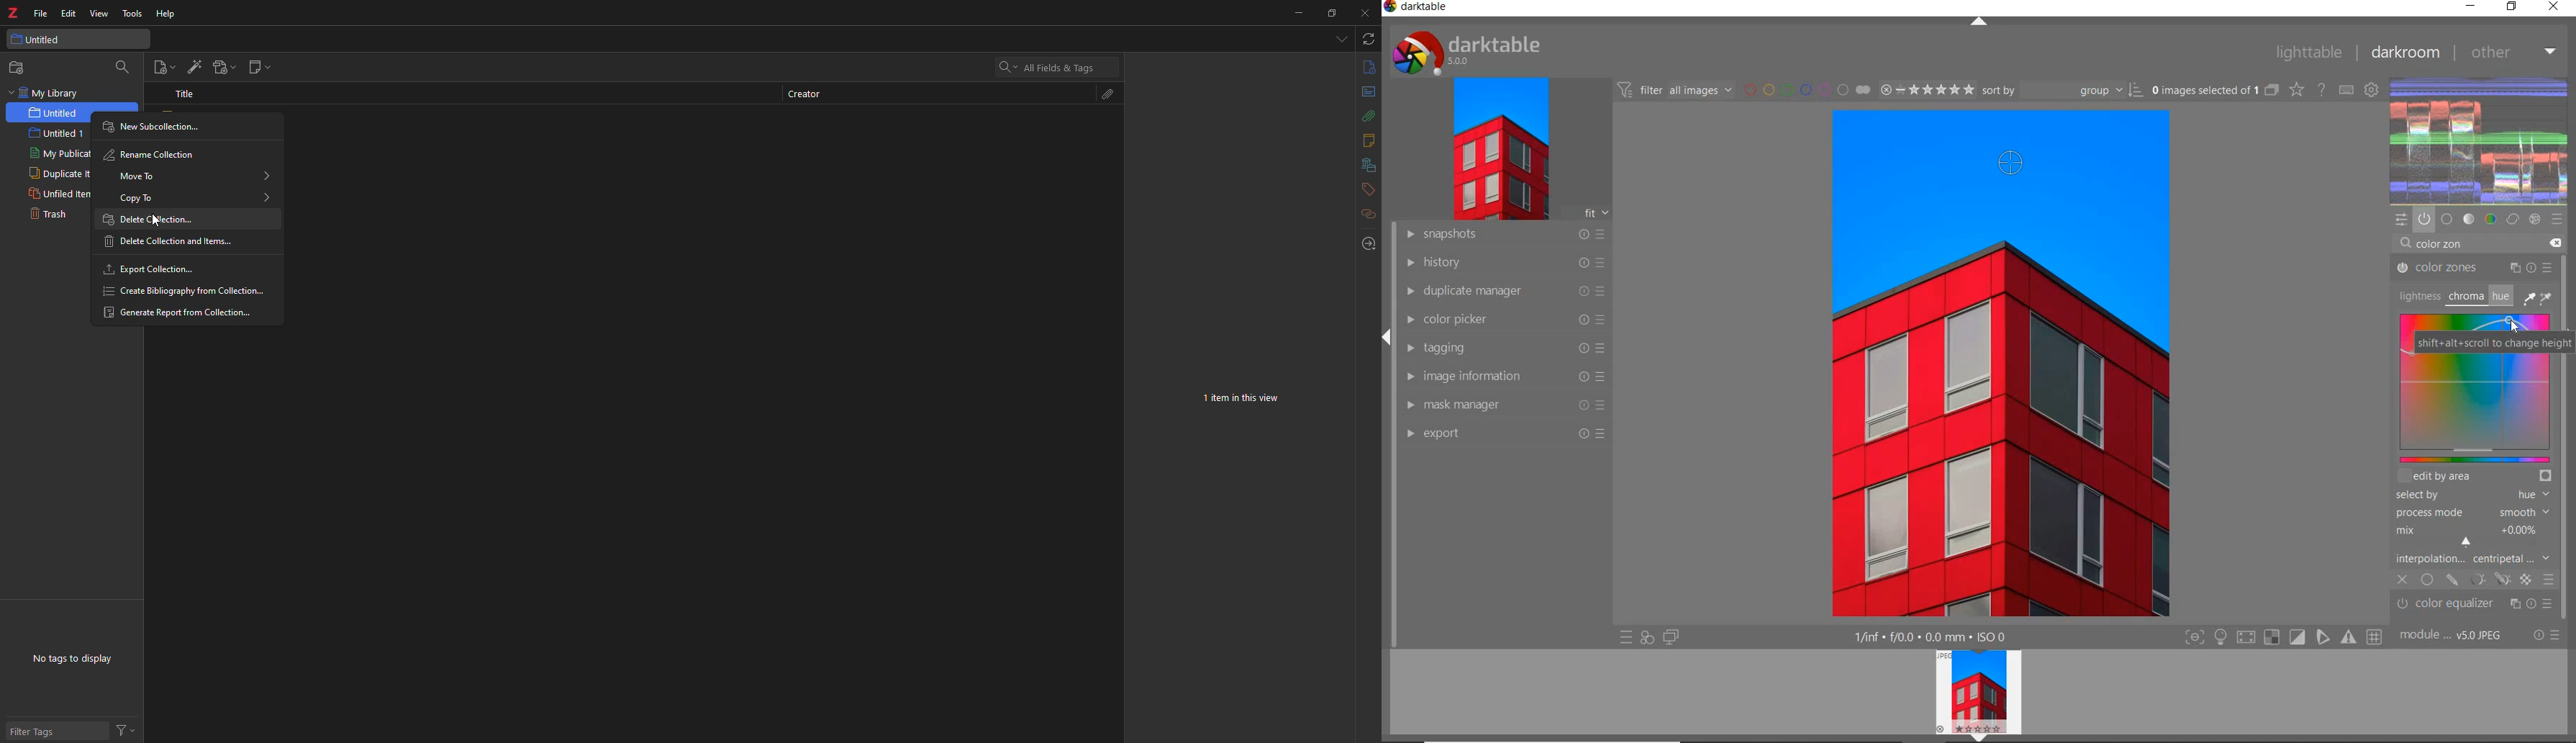 The width and height of the screenshot is (2576, 756). What do you see at coordinates (1367, 214) in the screenshot?
I see `related` at bounding box center [1367, 214].